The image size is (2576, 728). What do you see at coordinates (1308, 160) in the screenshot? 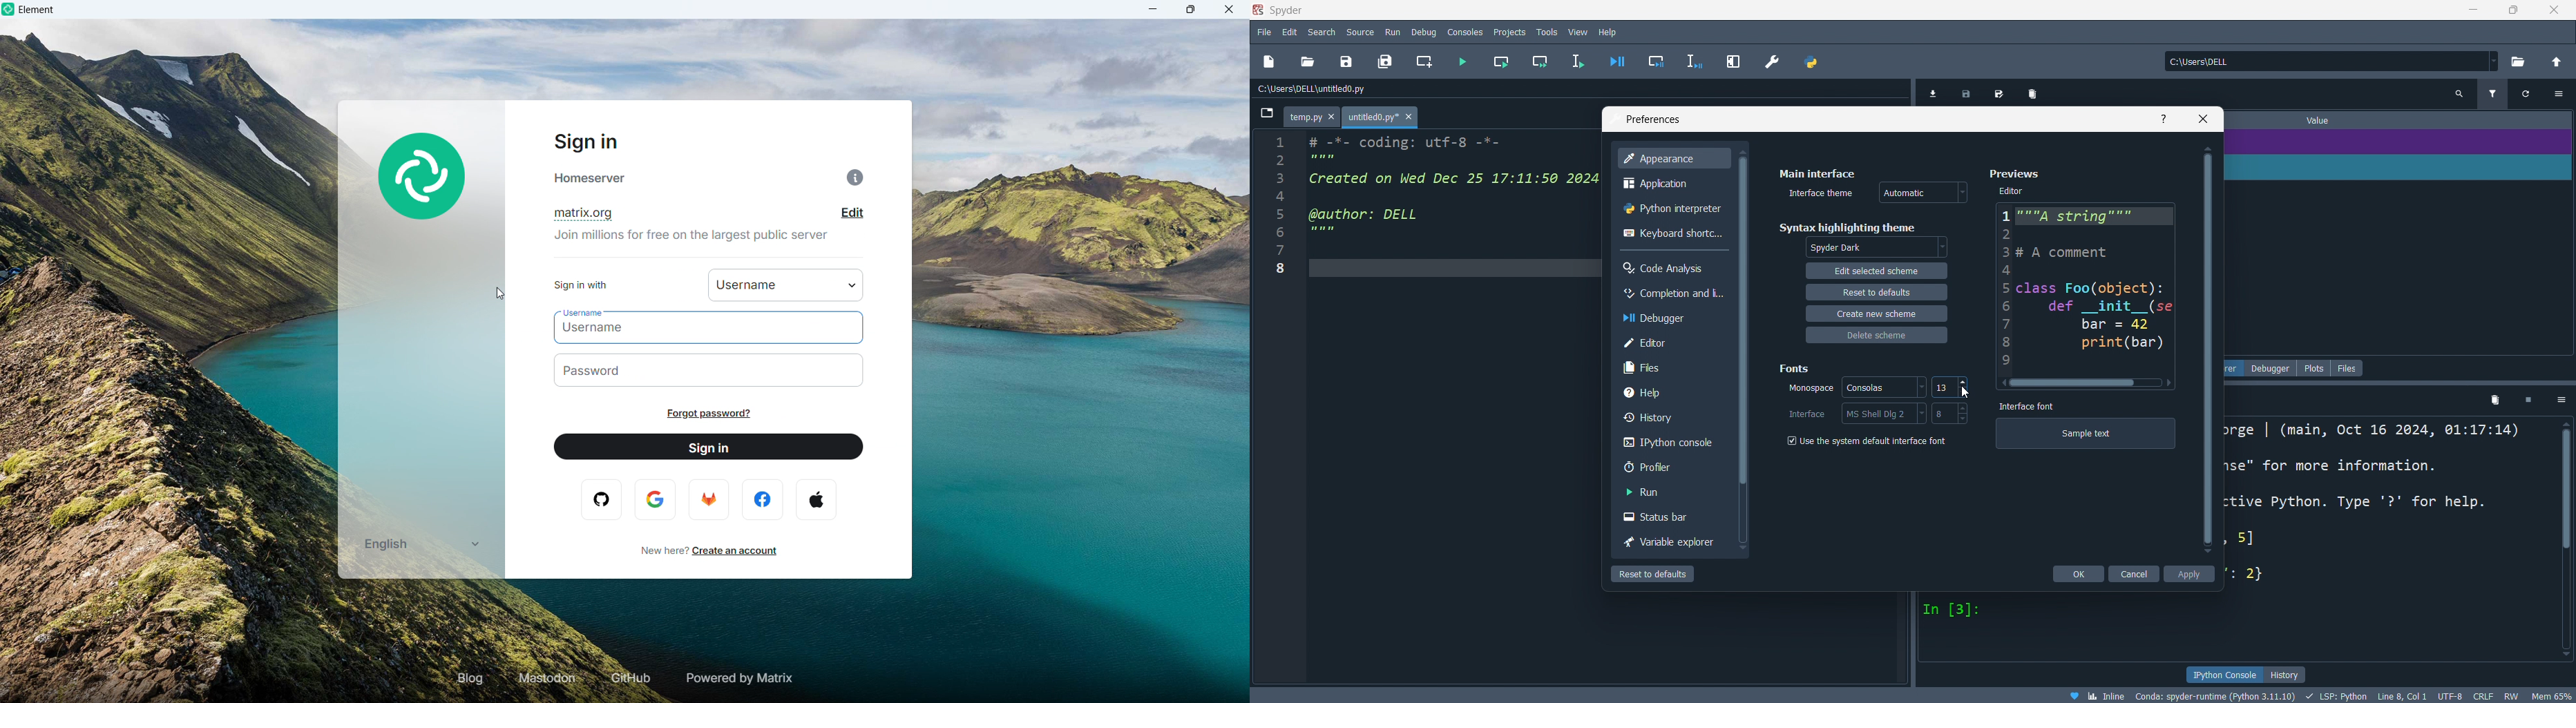
I see `2 ''''''` at bounding box center [1308, 160].